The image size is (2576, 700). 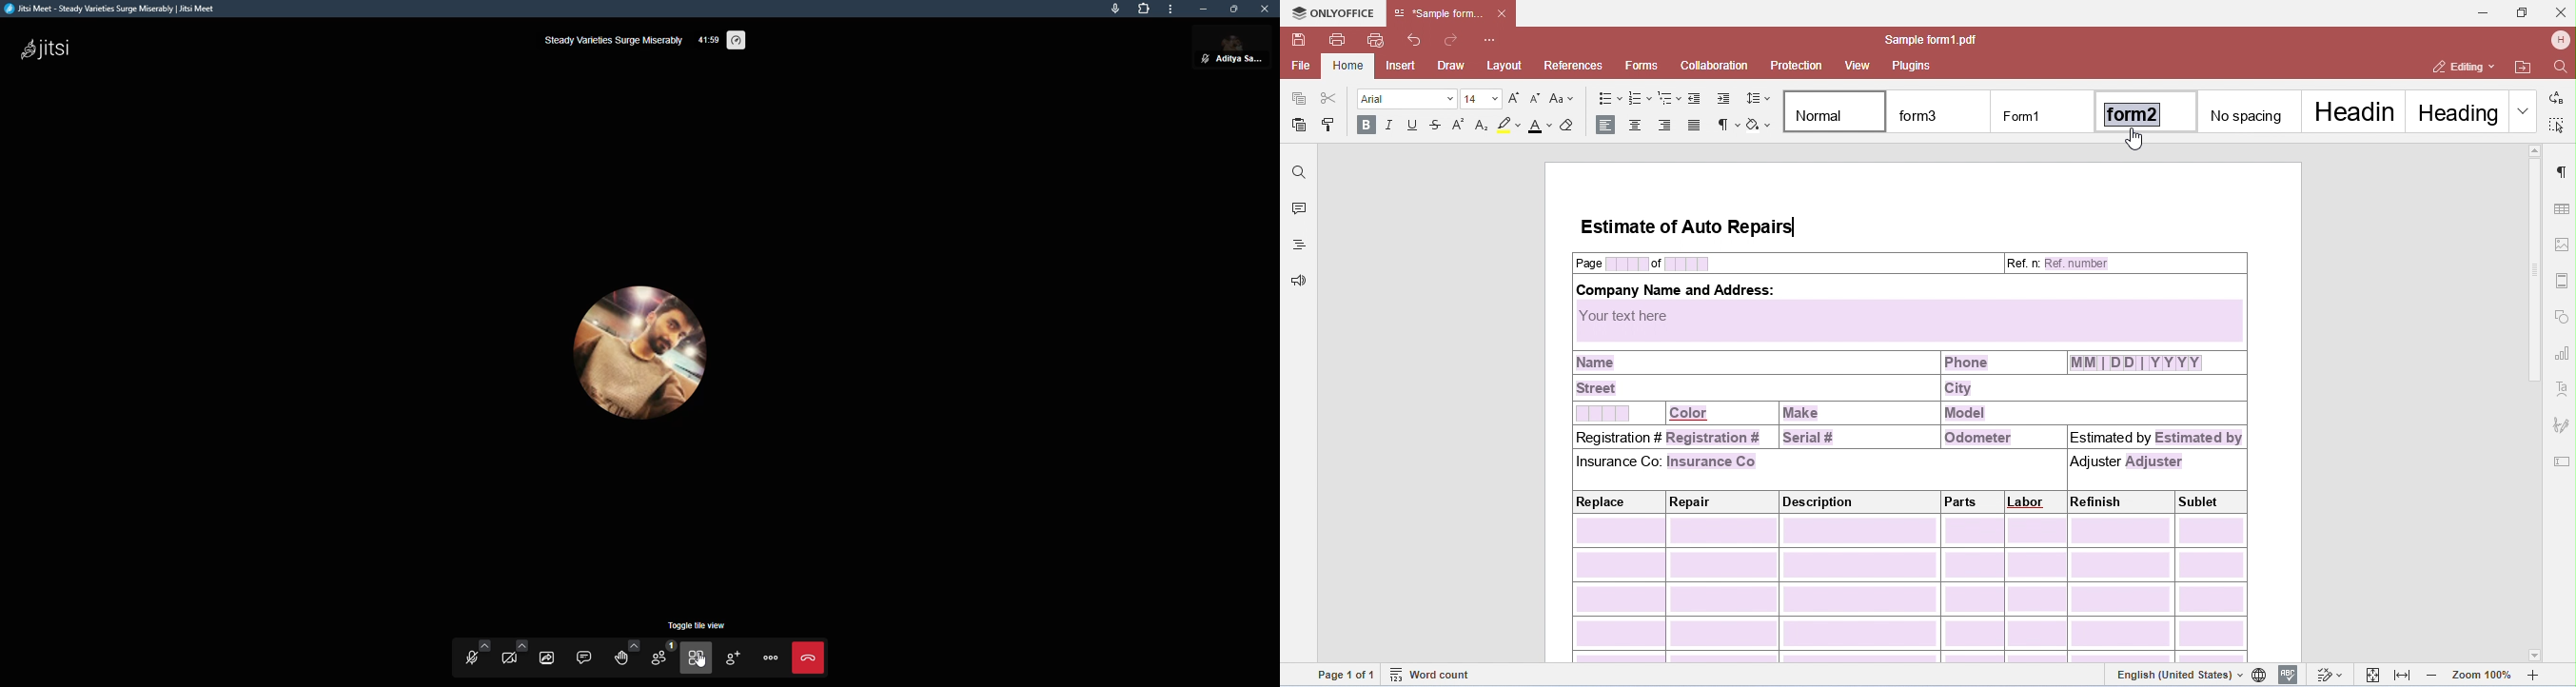 I want to click on toggle tile view, so click(x=699, y=626).